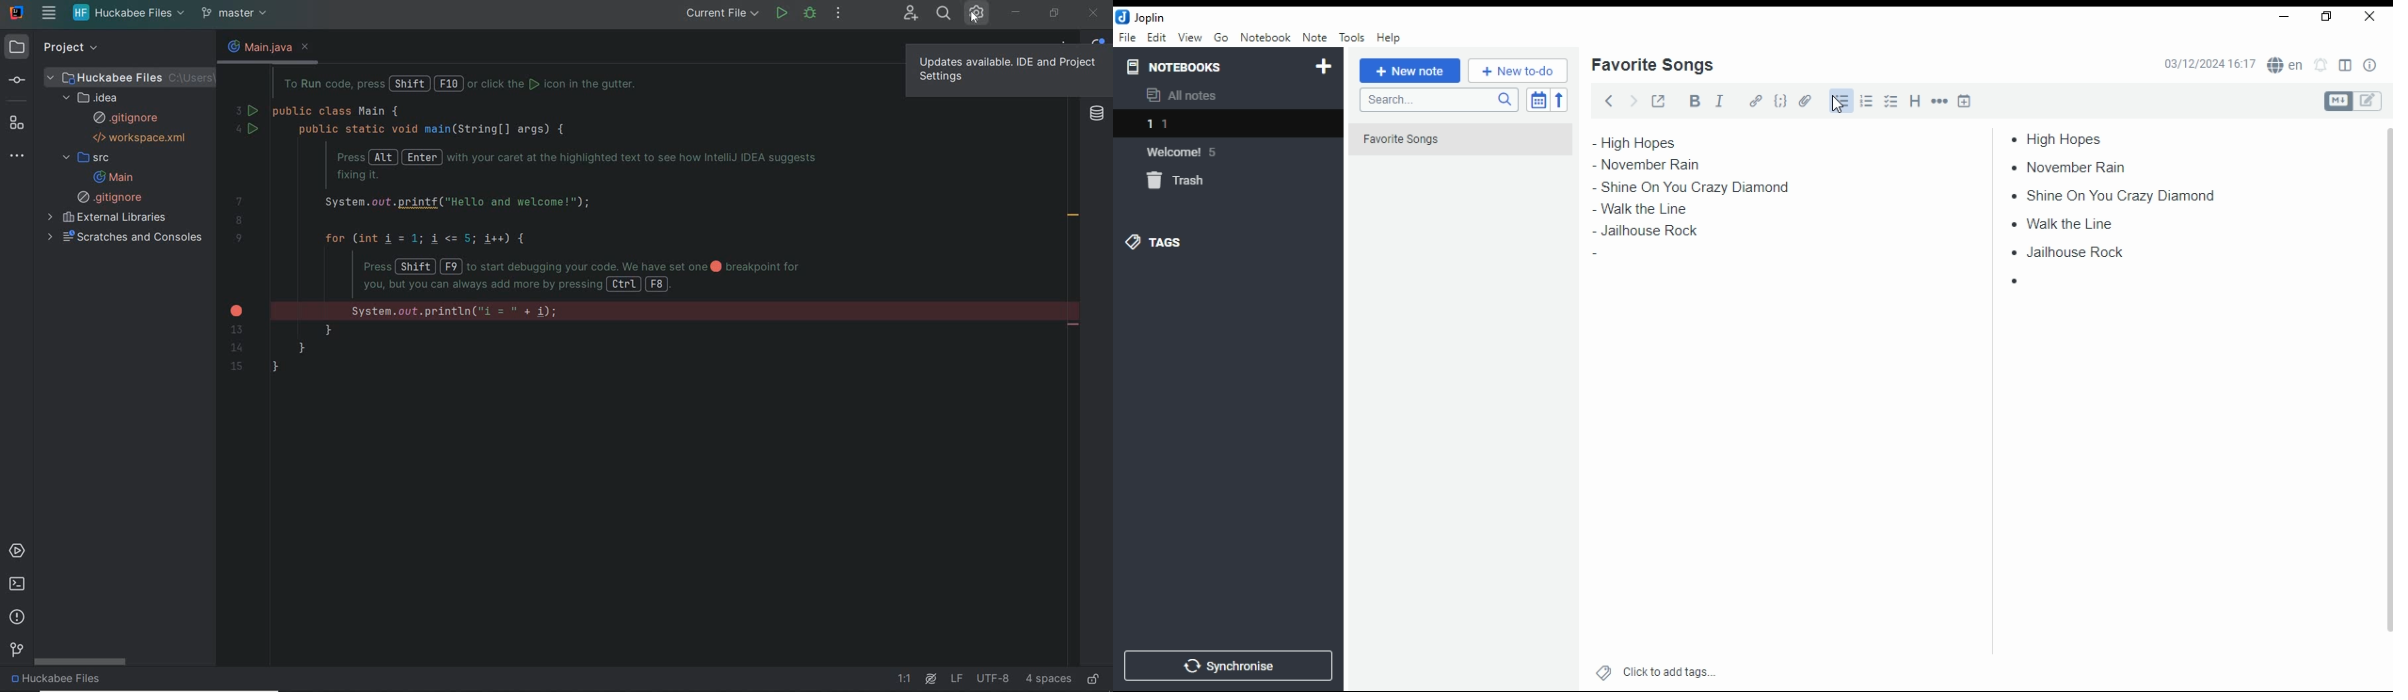 The image size is (2408, 700). What do you see at coordinates (1143, 17) in the screenshot?
I see `icon` at bounding box center [1143, 17].